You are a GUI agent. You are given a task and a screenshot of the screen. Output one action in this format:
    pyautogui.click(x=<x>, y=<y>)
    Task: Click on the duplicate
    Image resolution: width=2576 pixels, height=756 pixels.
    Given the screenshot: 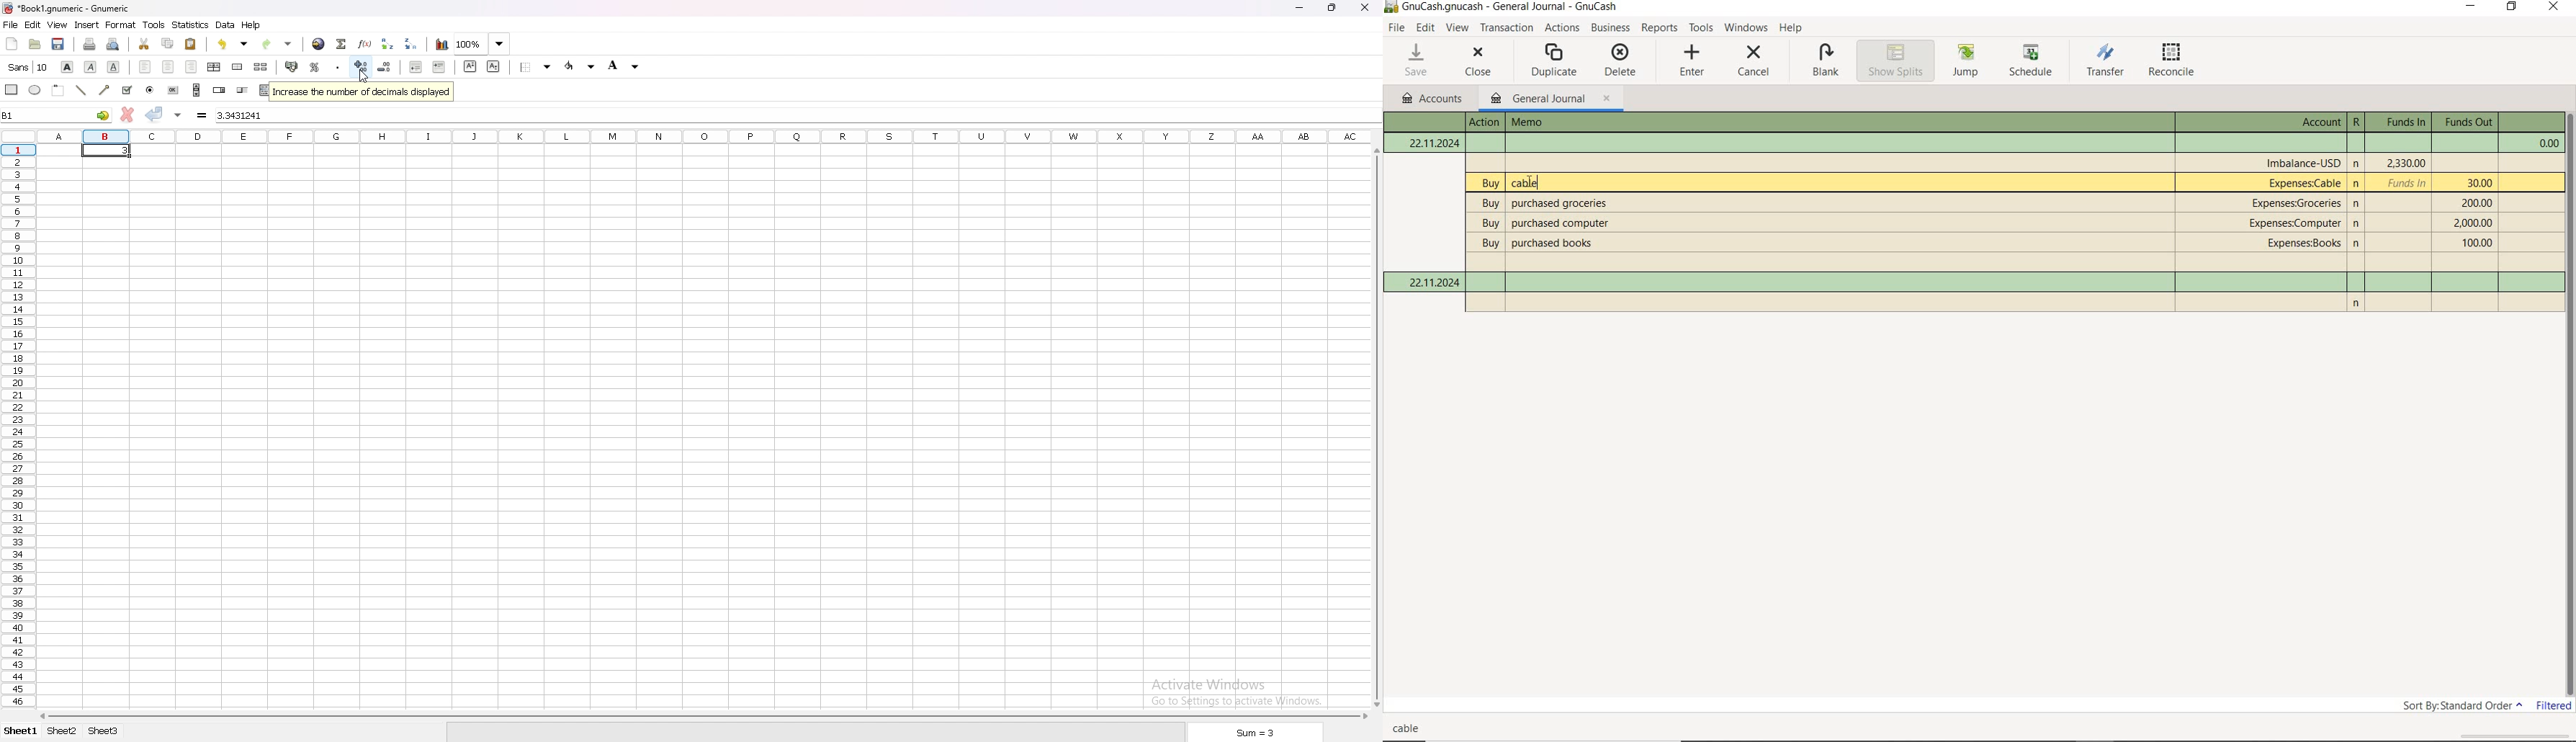 What is the action you would take?
    pyautogui.click(x=1555, y=62)
    